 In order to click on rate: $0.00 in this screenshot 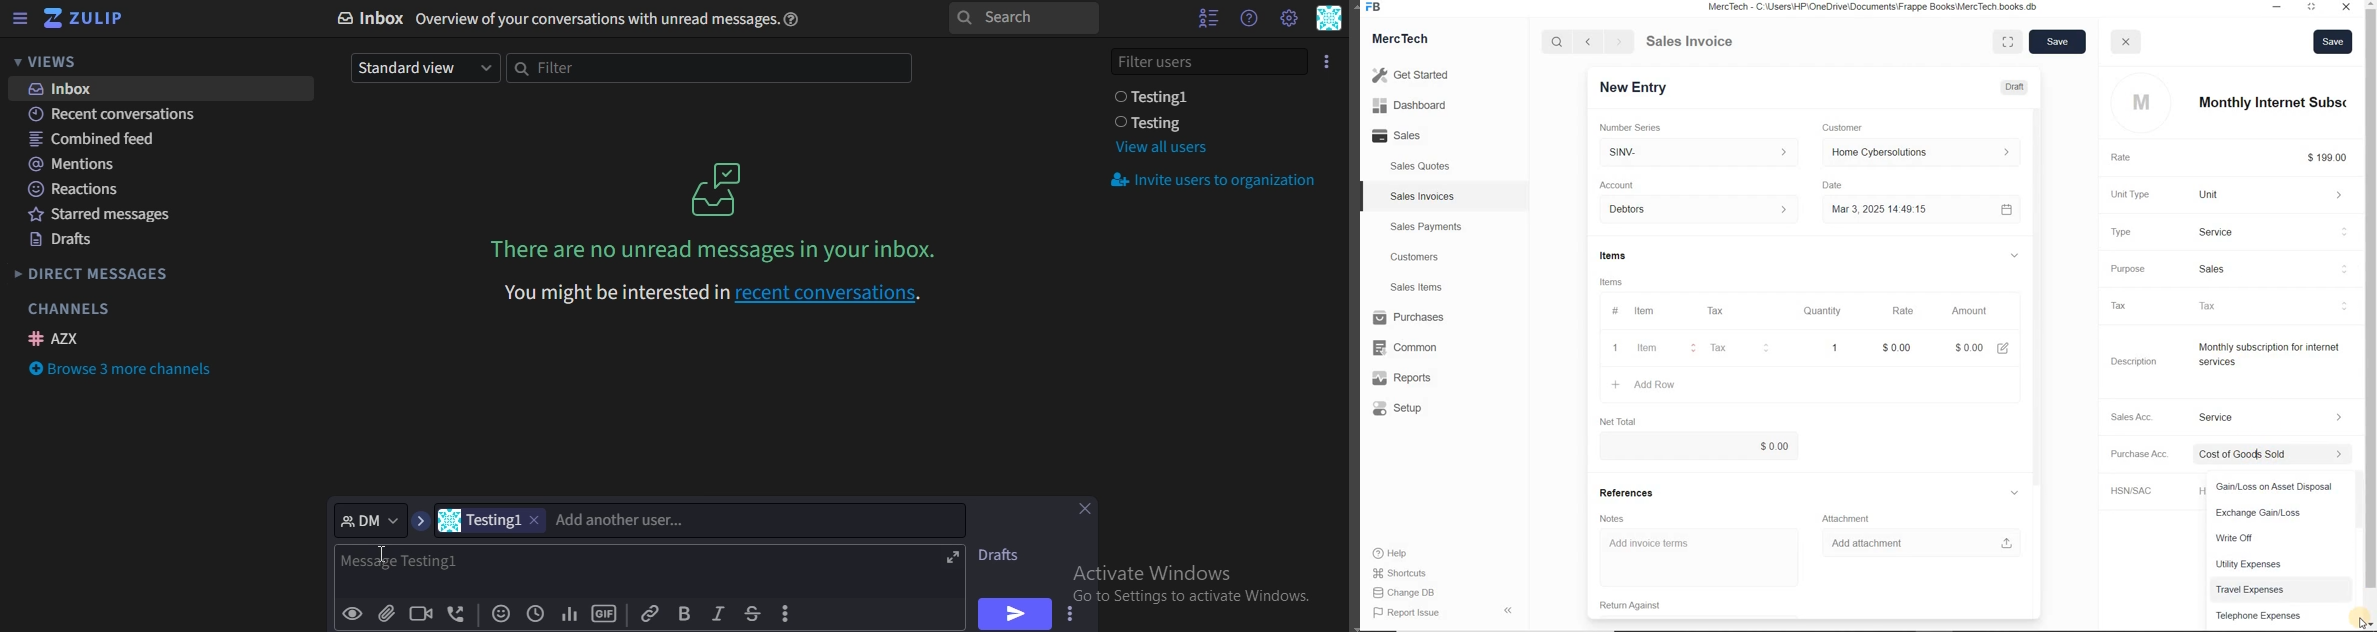, I will do `click(1902, 346)`.